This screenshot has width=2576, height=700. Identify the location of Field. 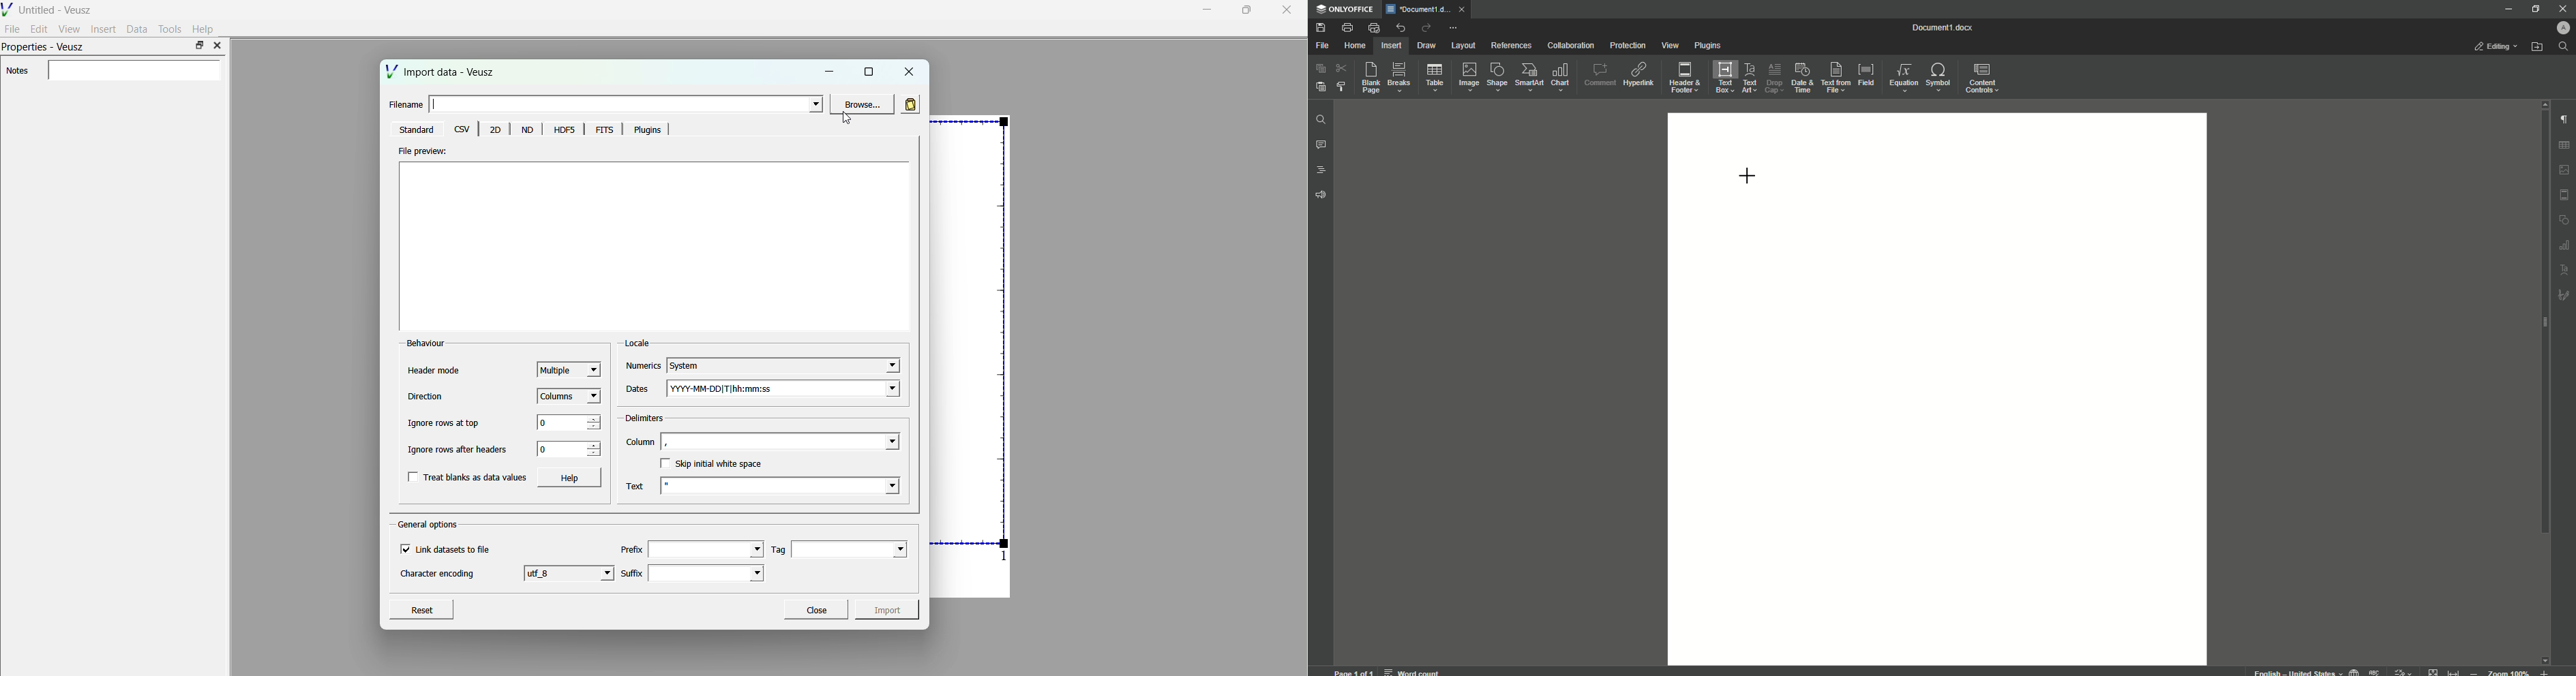
(1865, 73).